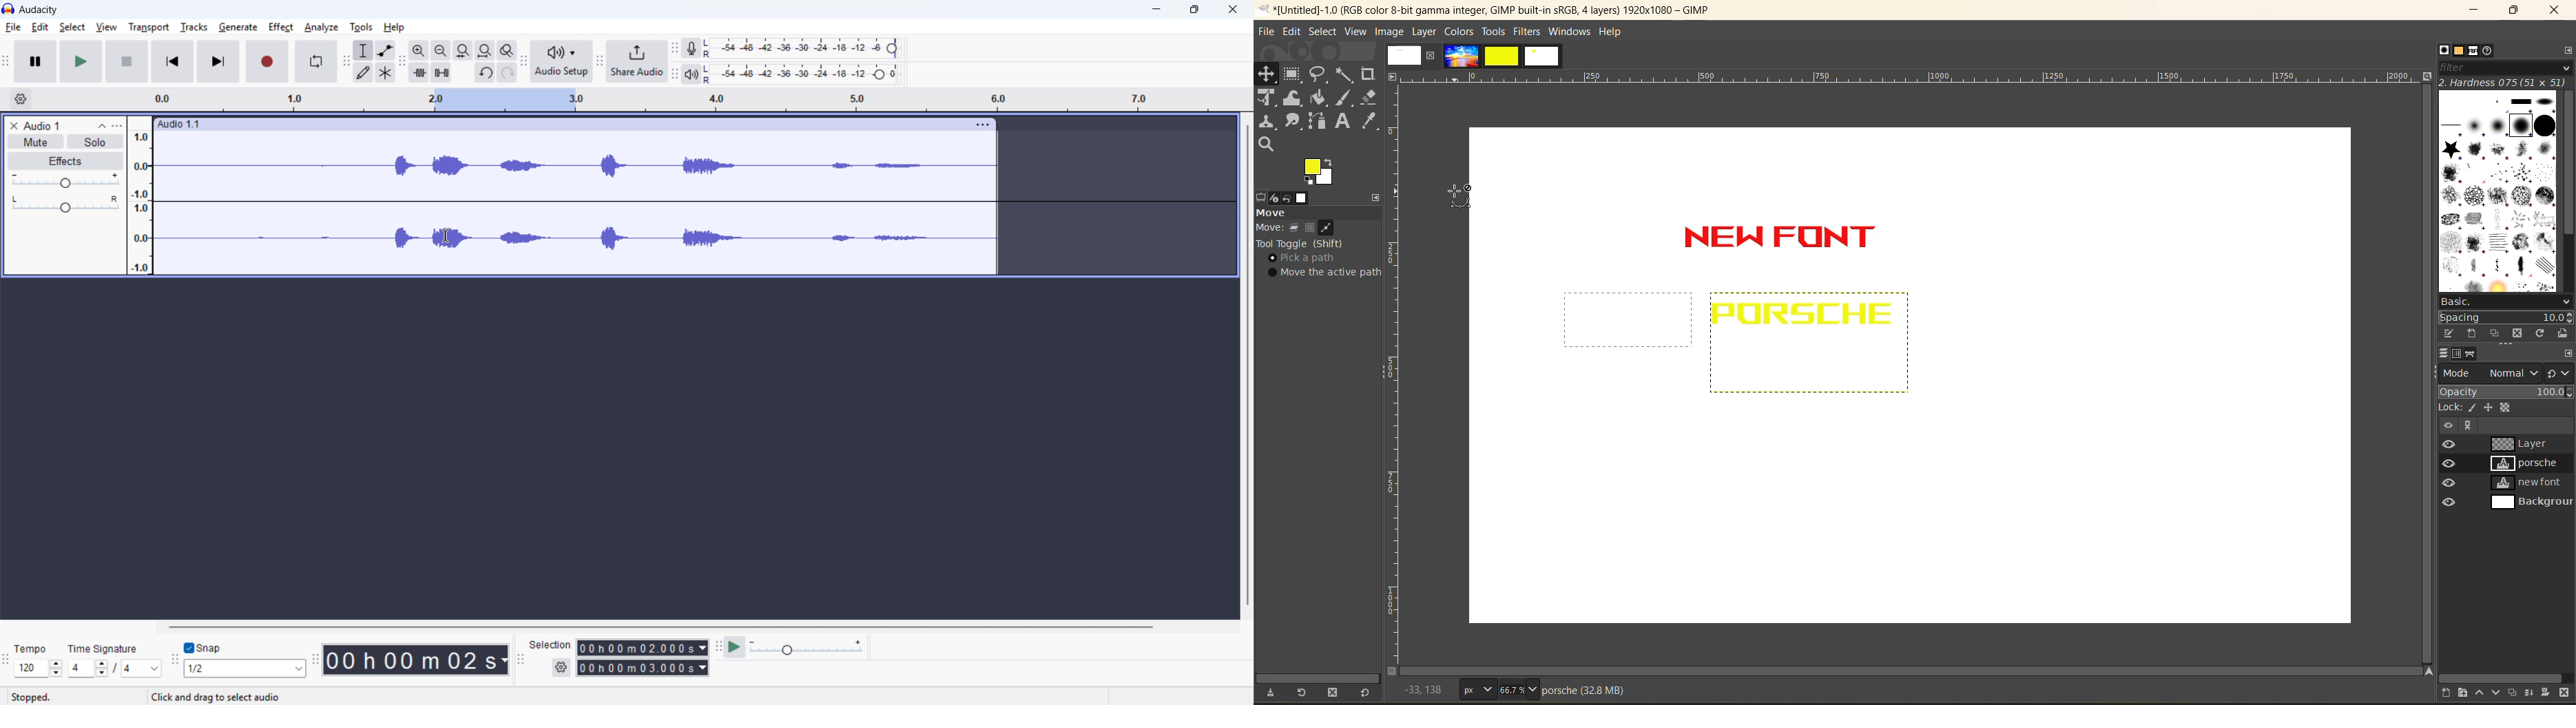  Describe the element at coordinates (507, 72) in the screenshot. I see `redo` at that location.